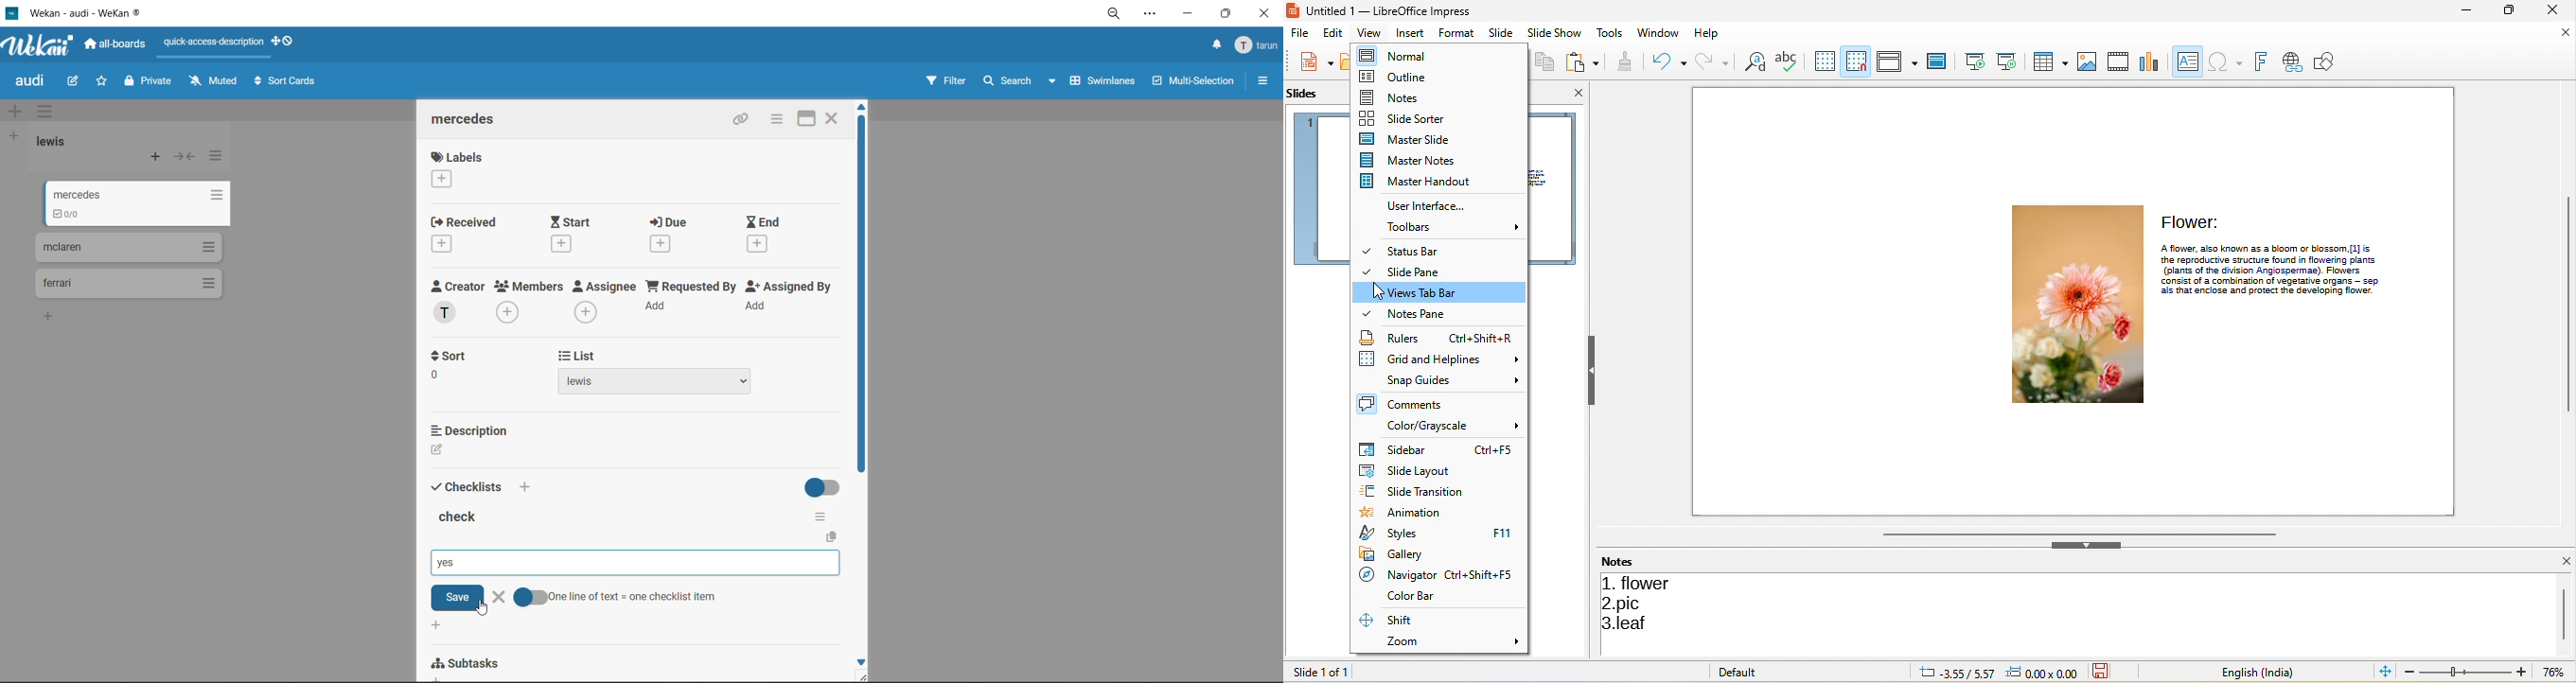 The height and width of the screenshot is (700, 2576). Describe the element at coordinates (1820, 61) in the screenshot. I see `display grids` at that location.